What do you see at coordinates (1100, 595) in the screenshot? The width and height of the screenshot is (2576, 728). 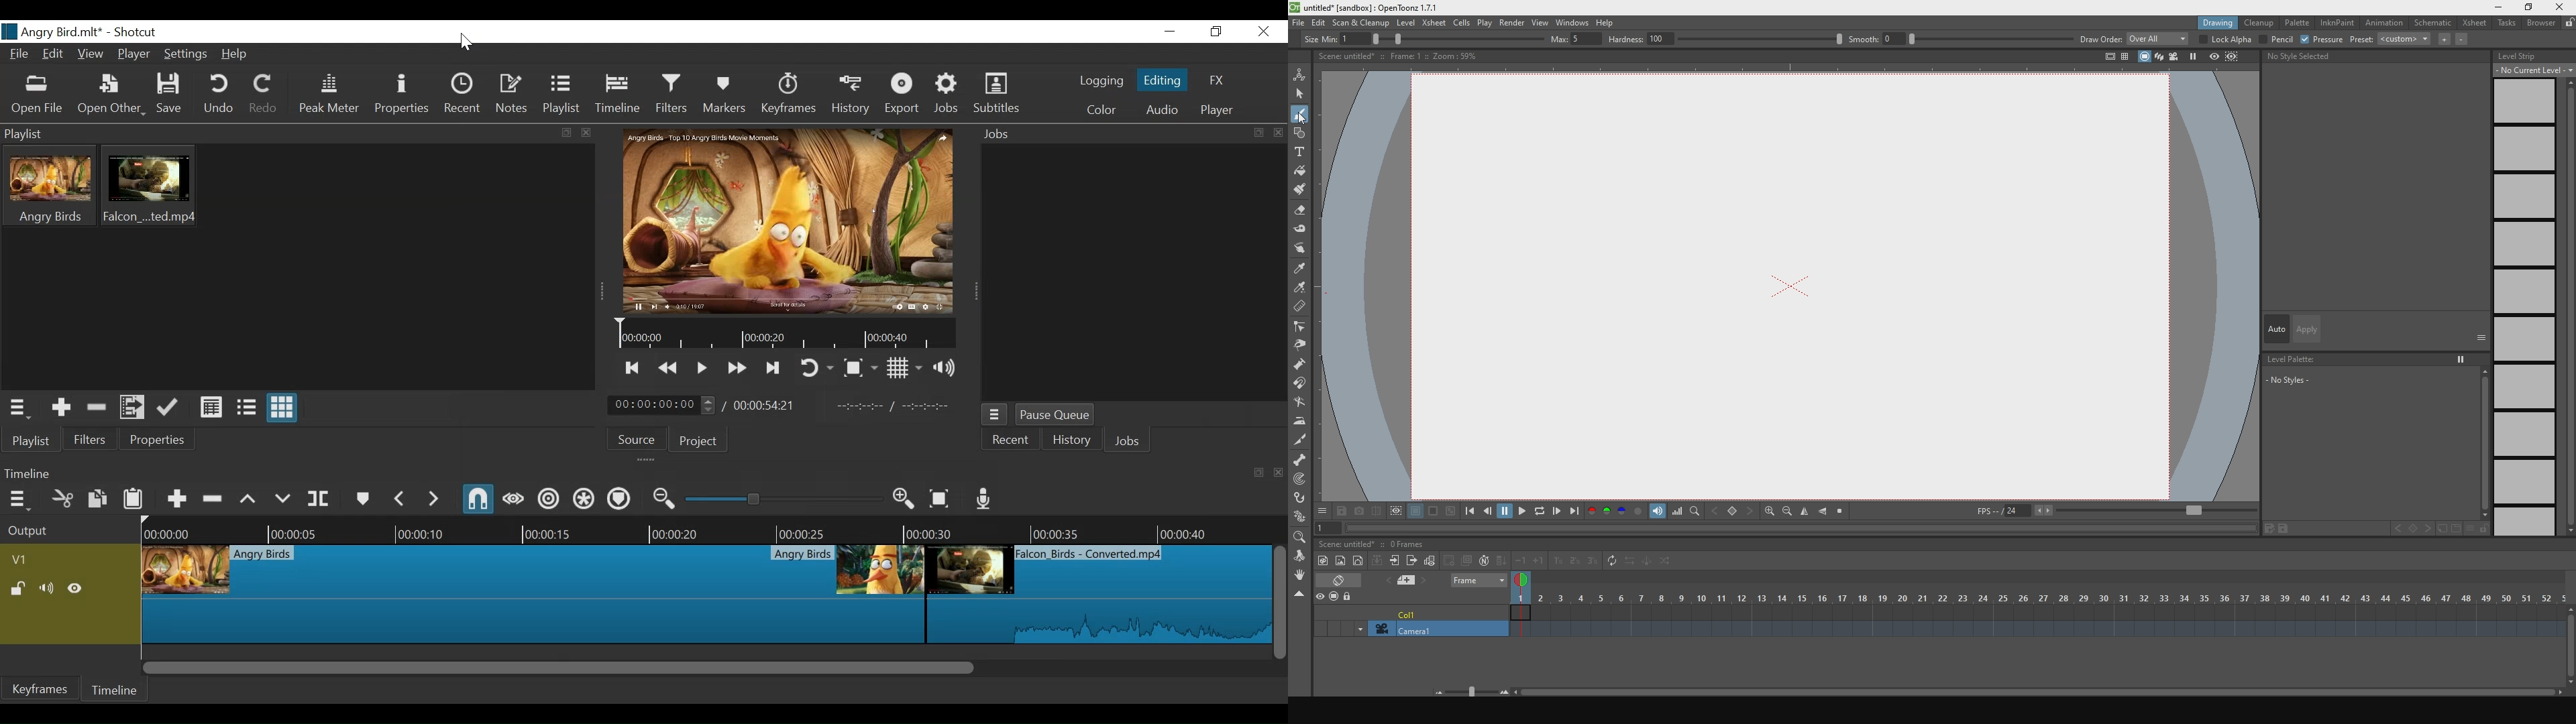 I see `Clip ` at bounding box center [1100, 595].